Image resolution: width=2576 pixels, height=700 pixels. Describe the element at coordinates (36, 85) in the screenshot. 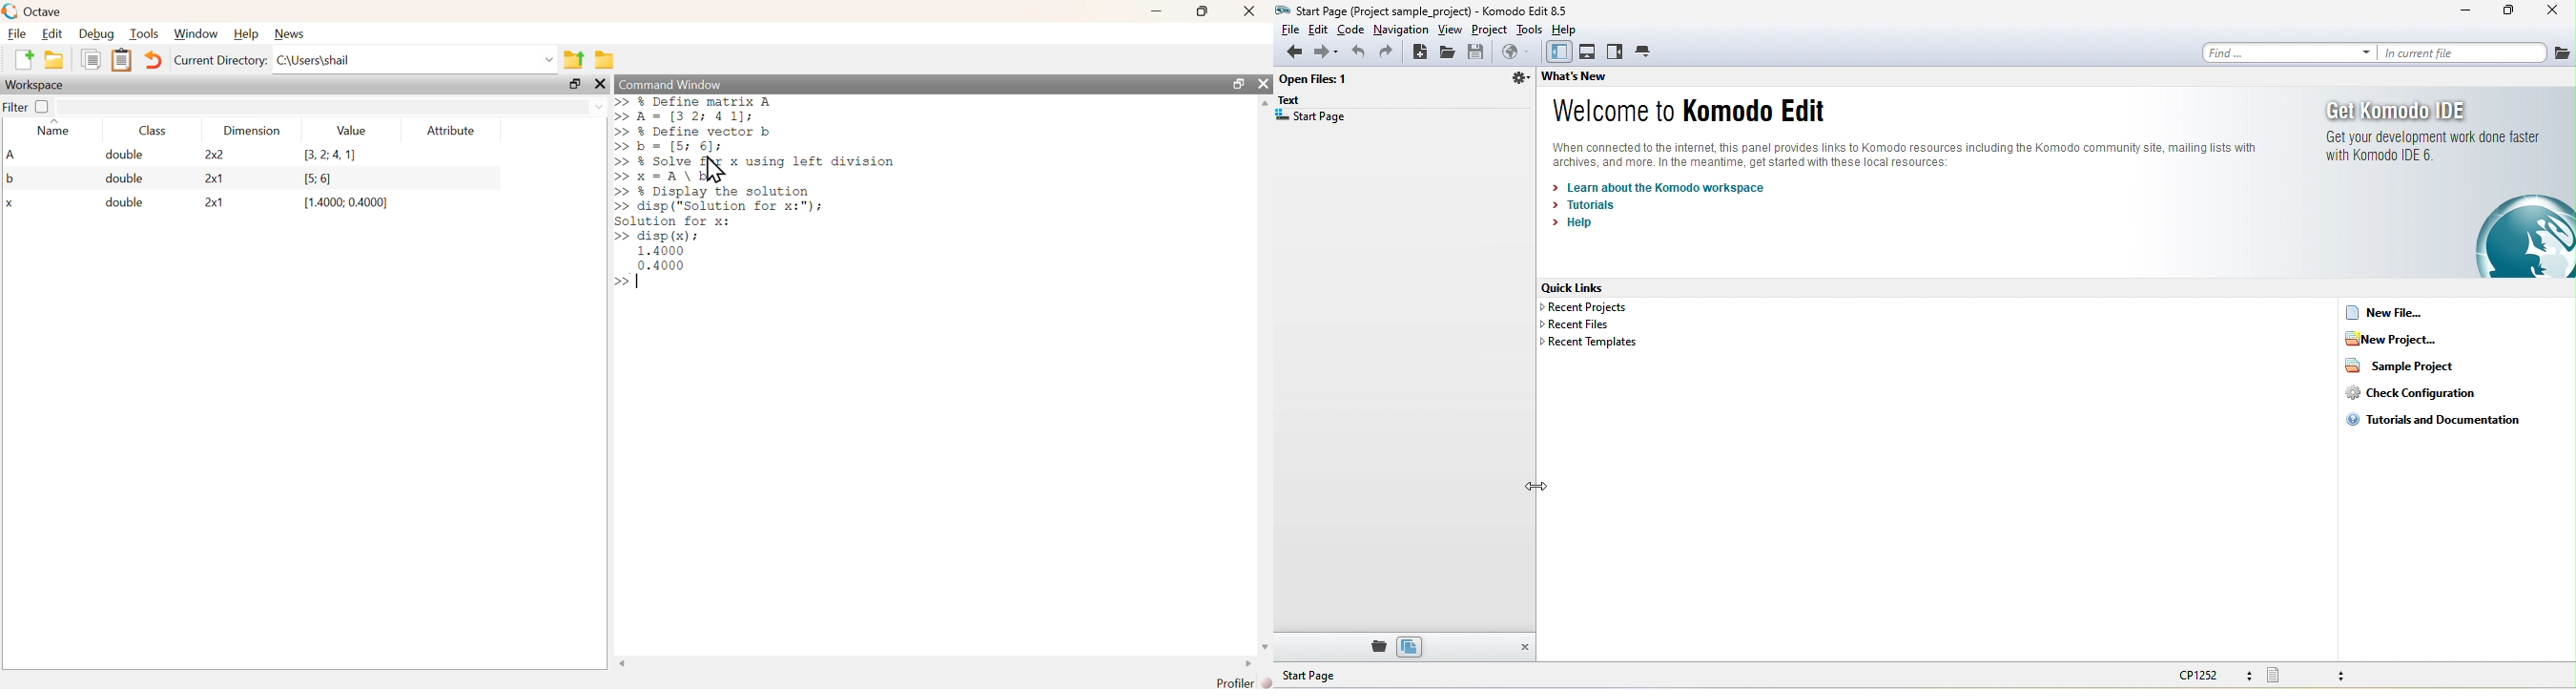

I see `workspace` at that location.